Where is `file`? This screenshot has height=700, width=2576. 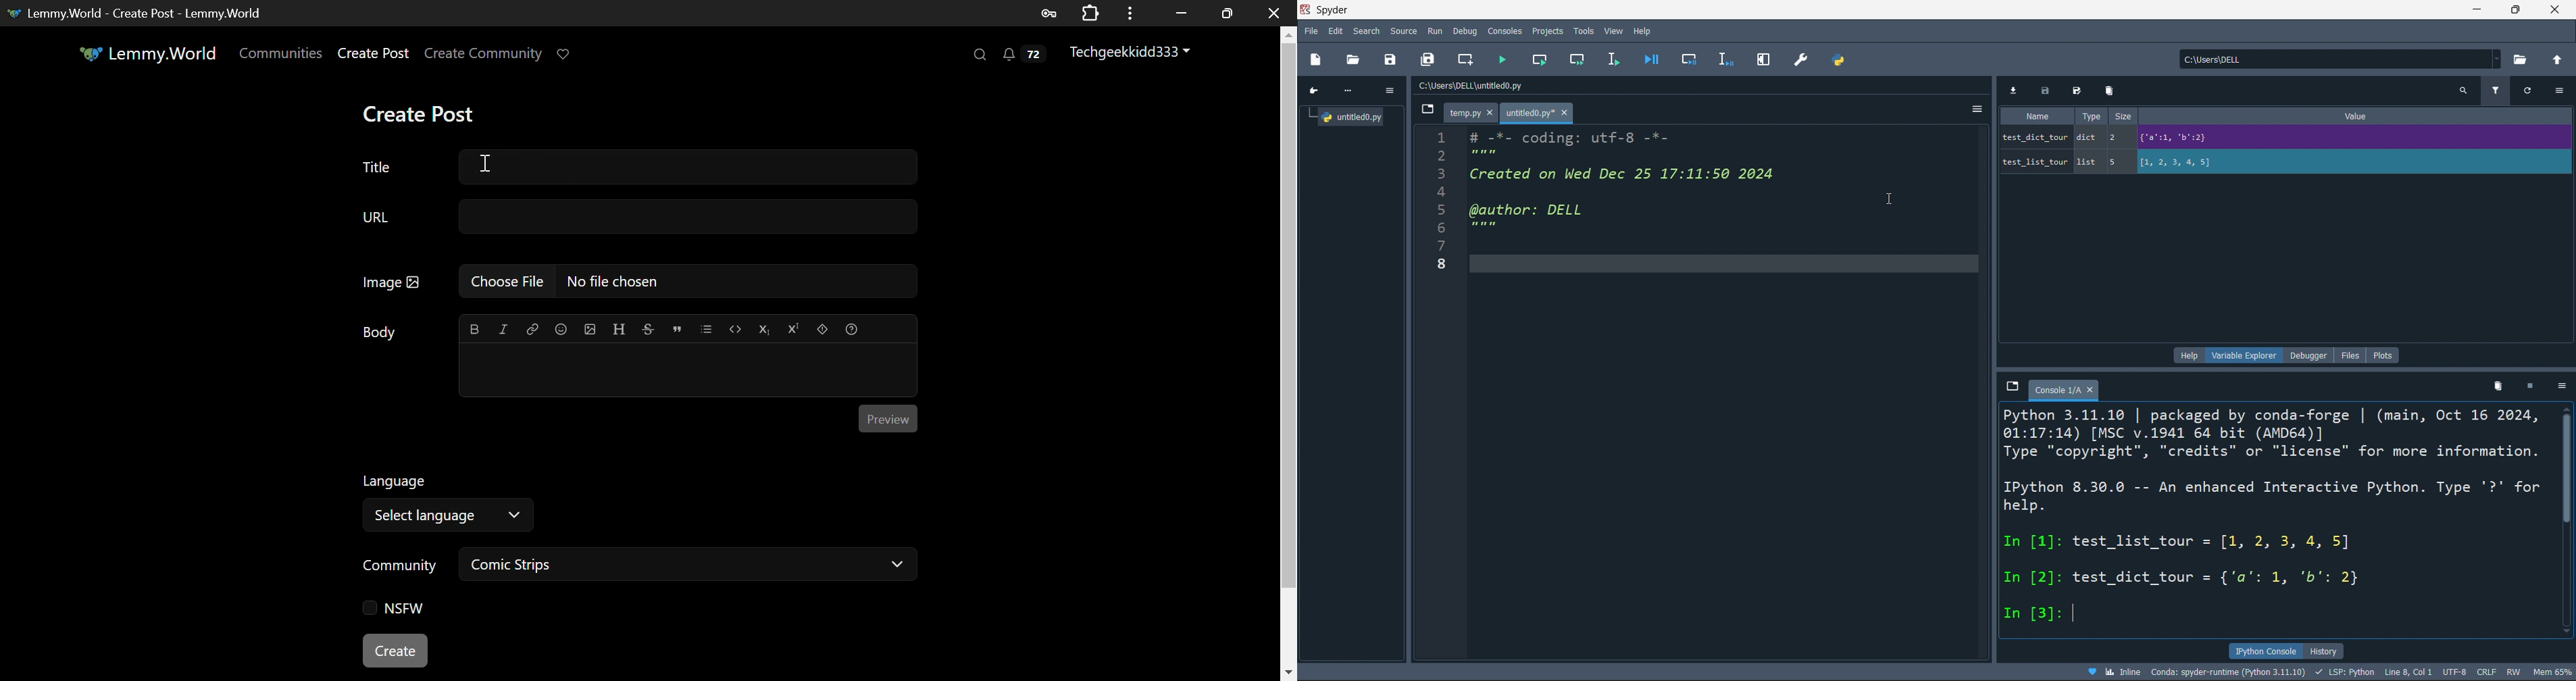
file is located at coordinates (2353, 354).